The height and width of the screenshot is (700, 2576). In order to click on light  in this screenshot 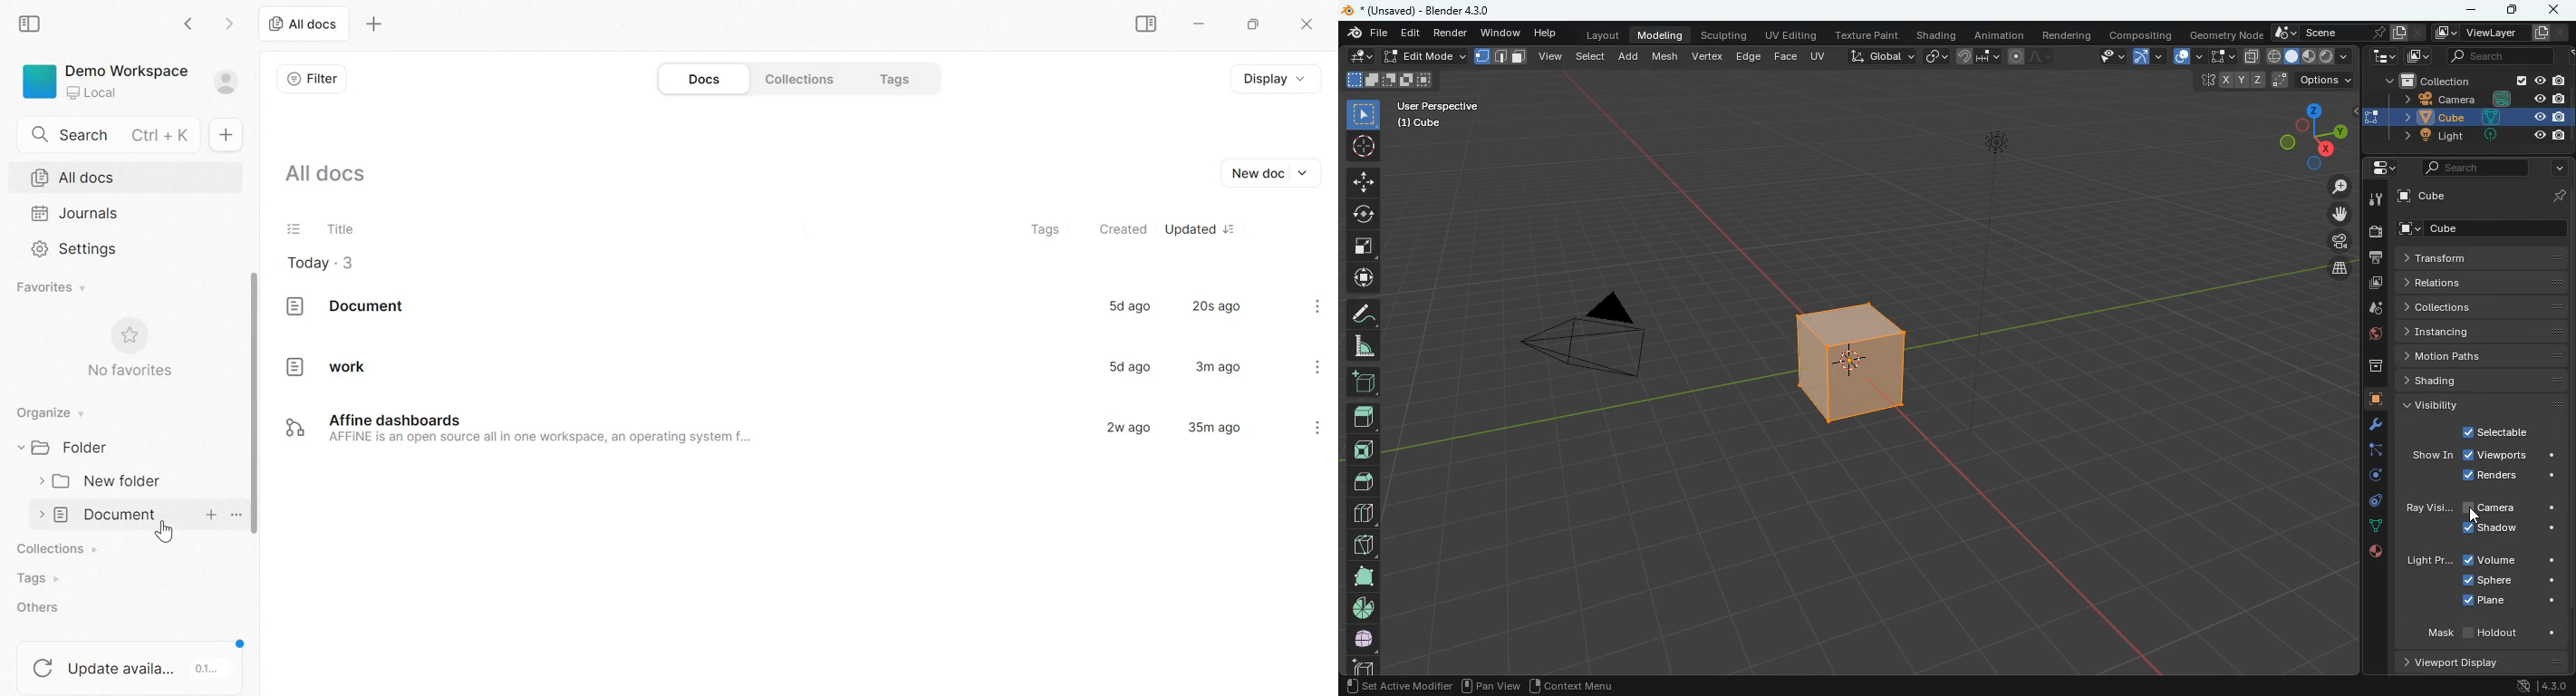, I will do `click(2426, 562)`.